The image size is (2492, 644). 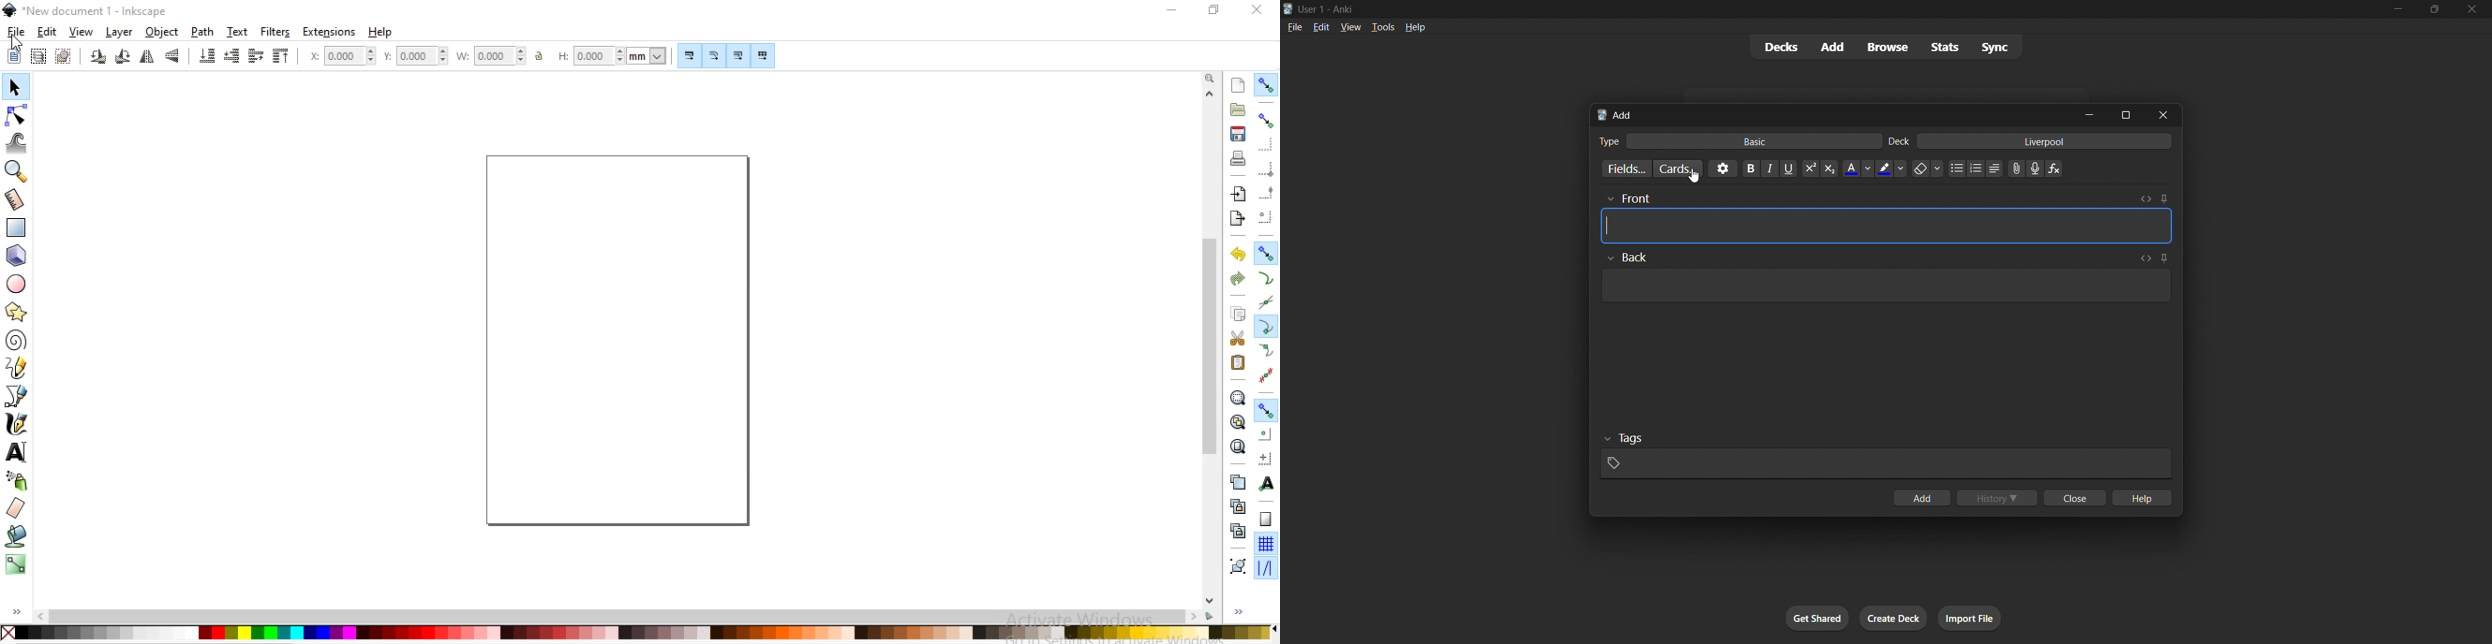 I want to click on create a duplicate, so click(x=1238, y=483).